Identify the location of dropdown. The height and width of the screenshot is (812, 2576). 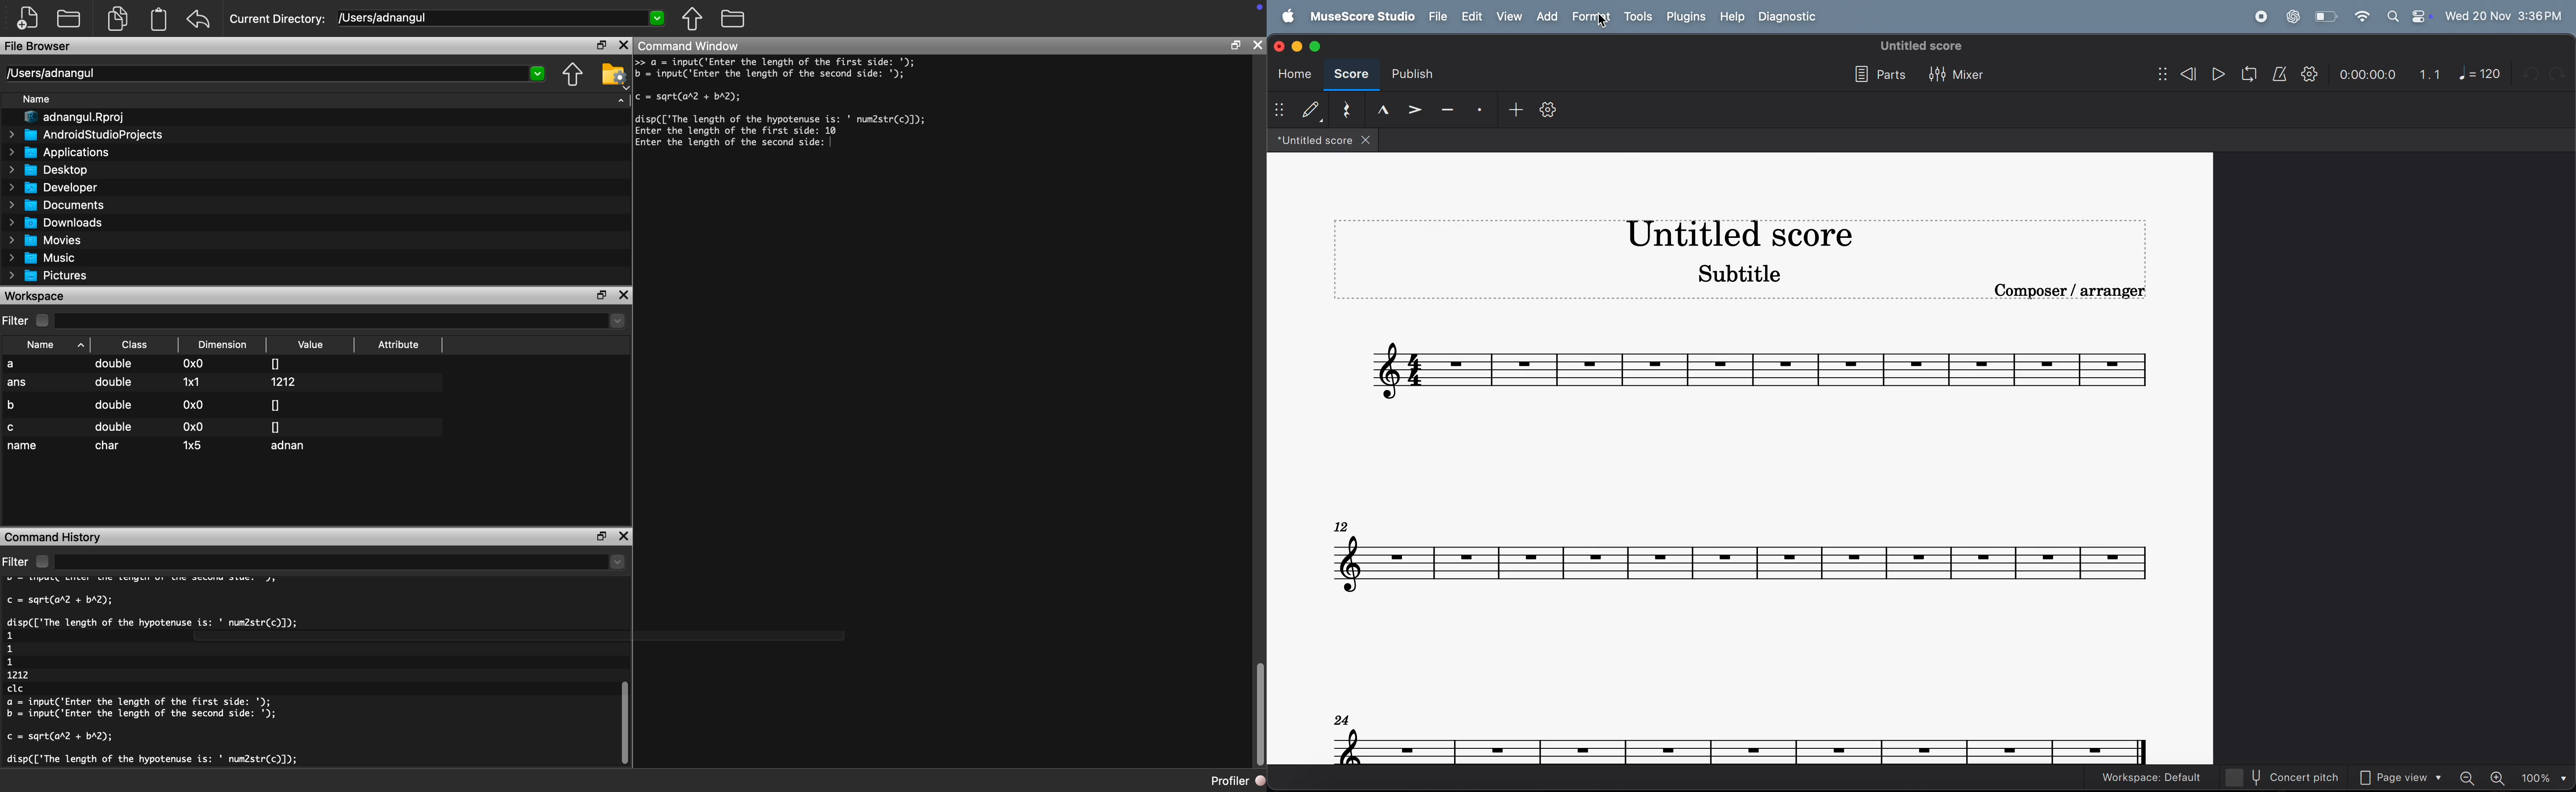
(342, 563).